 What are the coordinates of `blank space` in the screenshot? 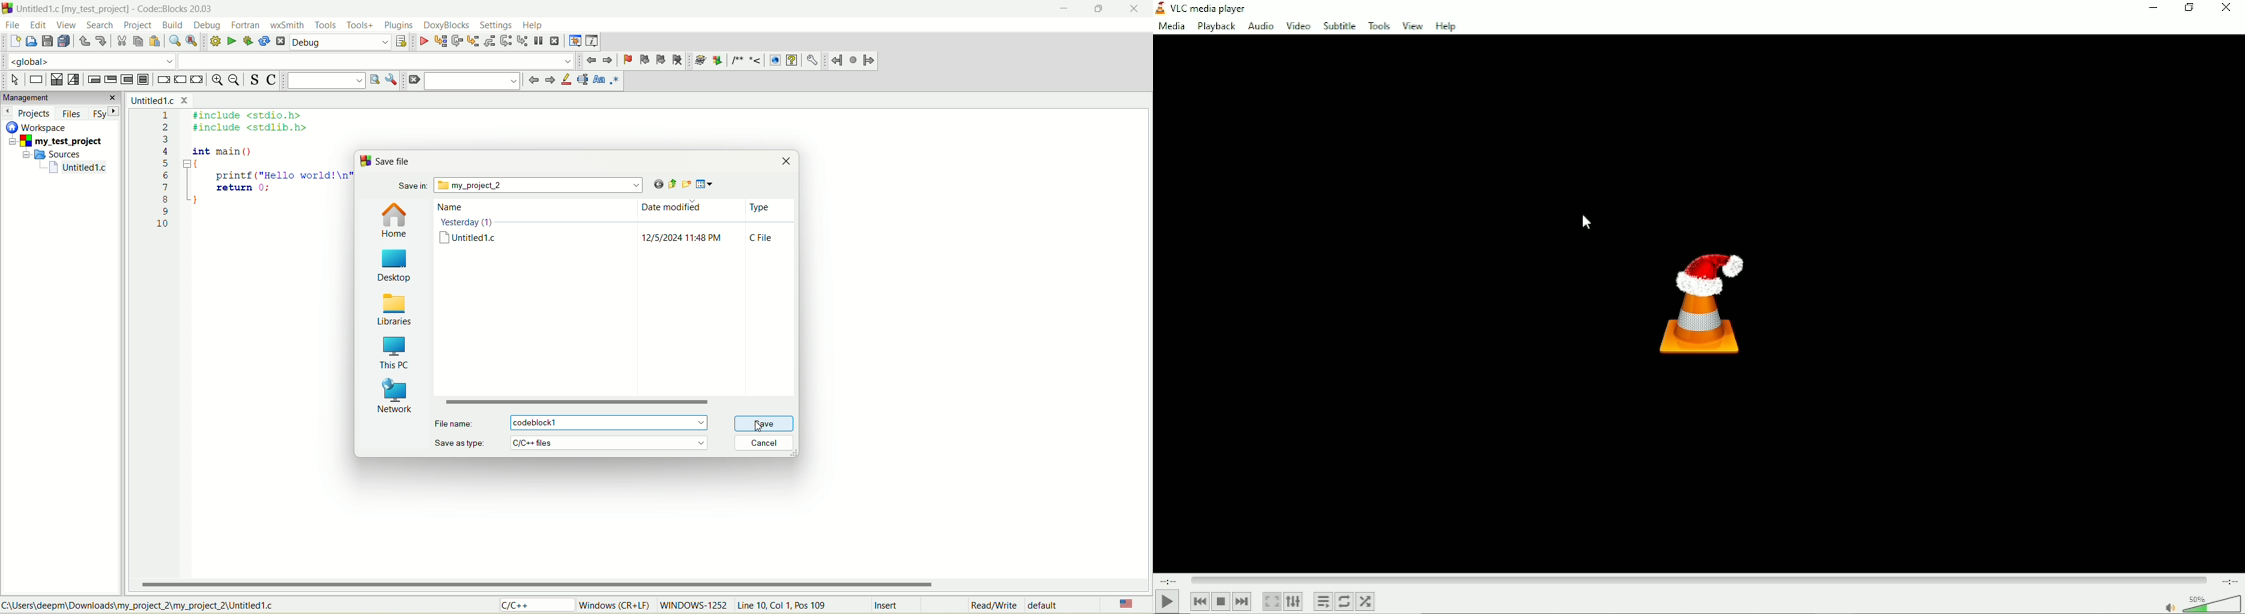 It's located at (377, 61).